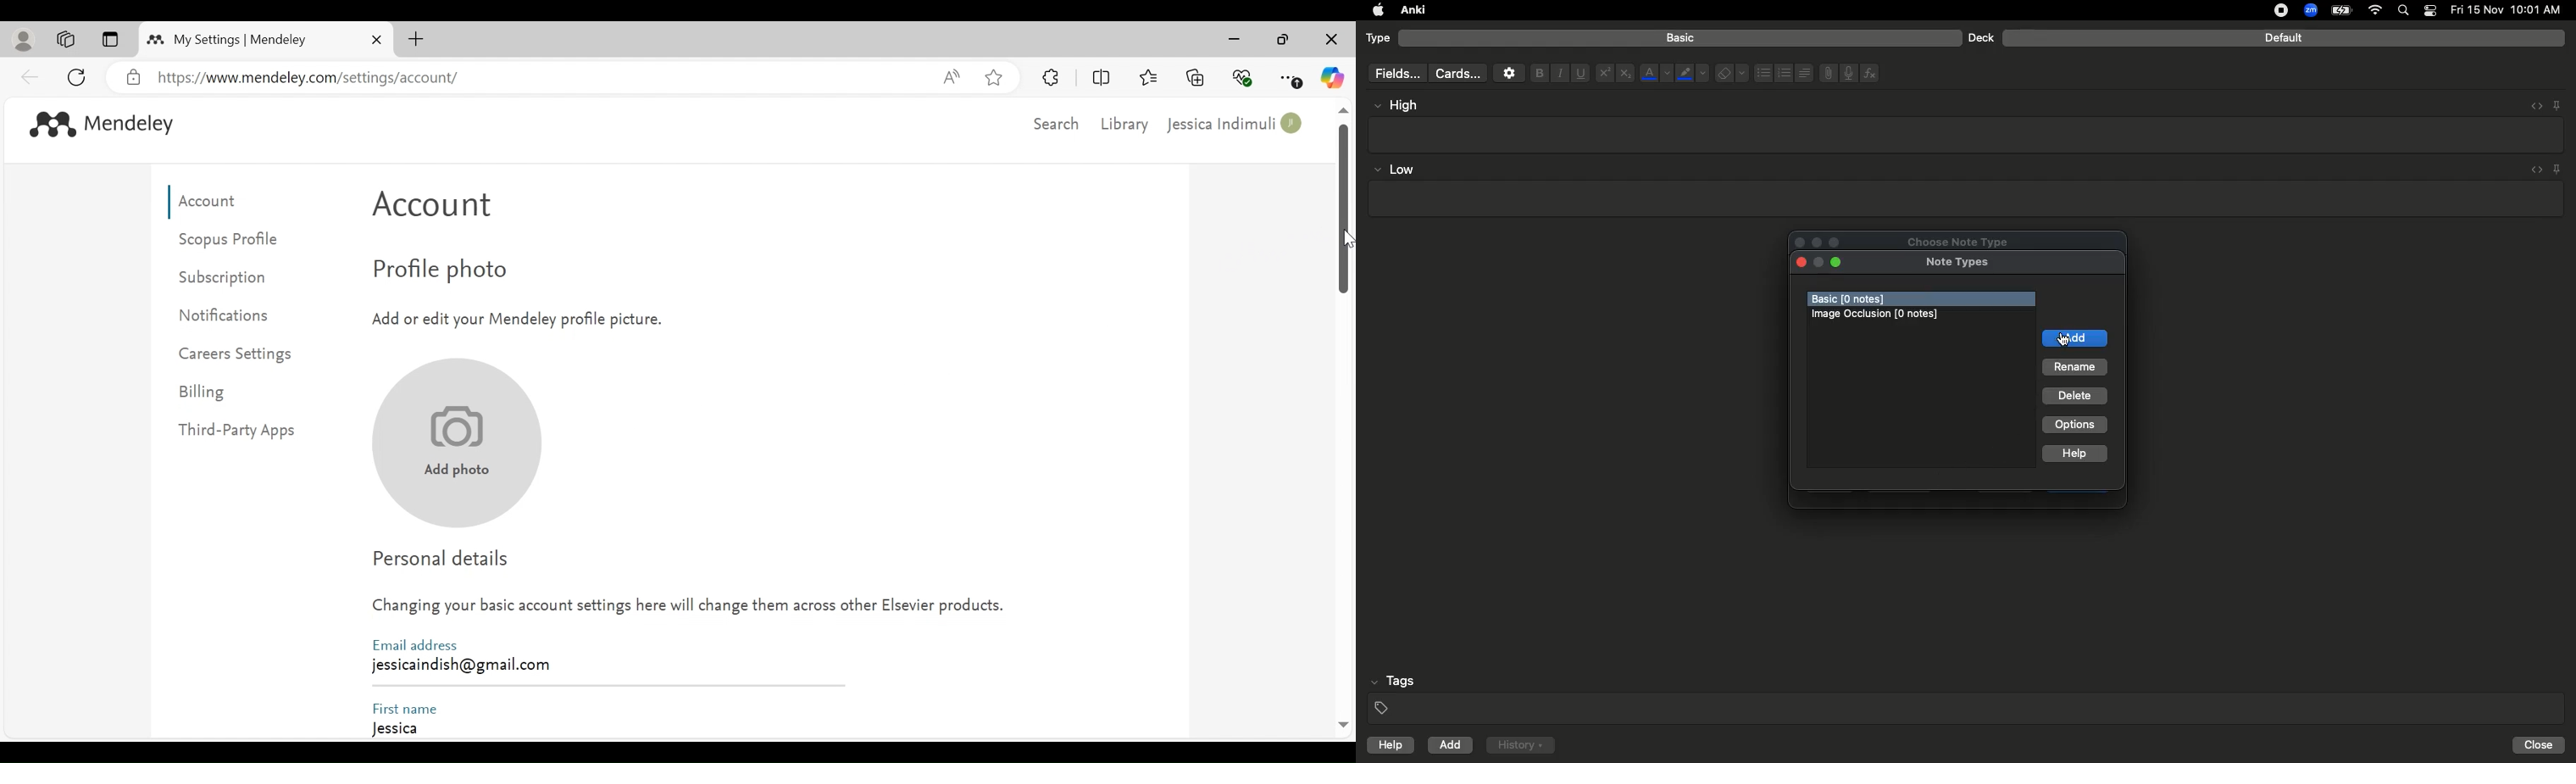  What do you see at coordinates (2284, 38) in the screenshot?
I see `Default` at bounding box center [2284, 38].